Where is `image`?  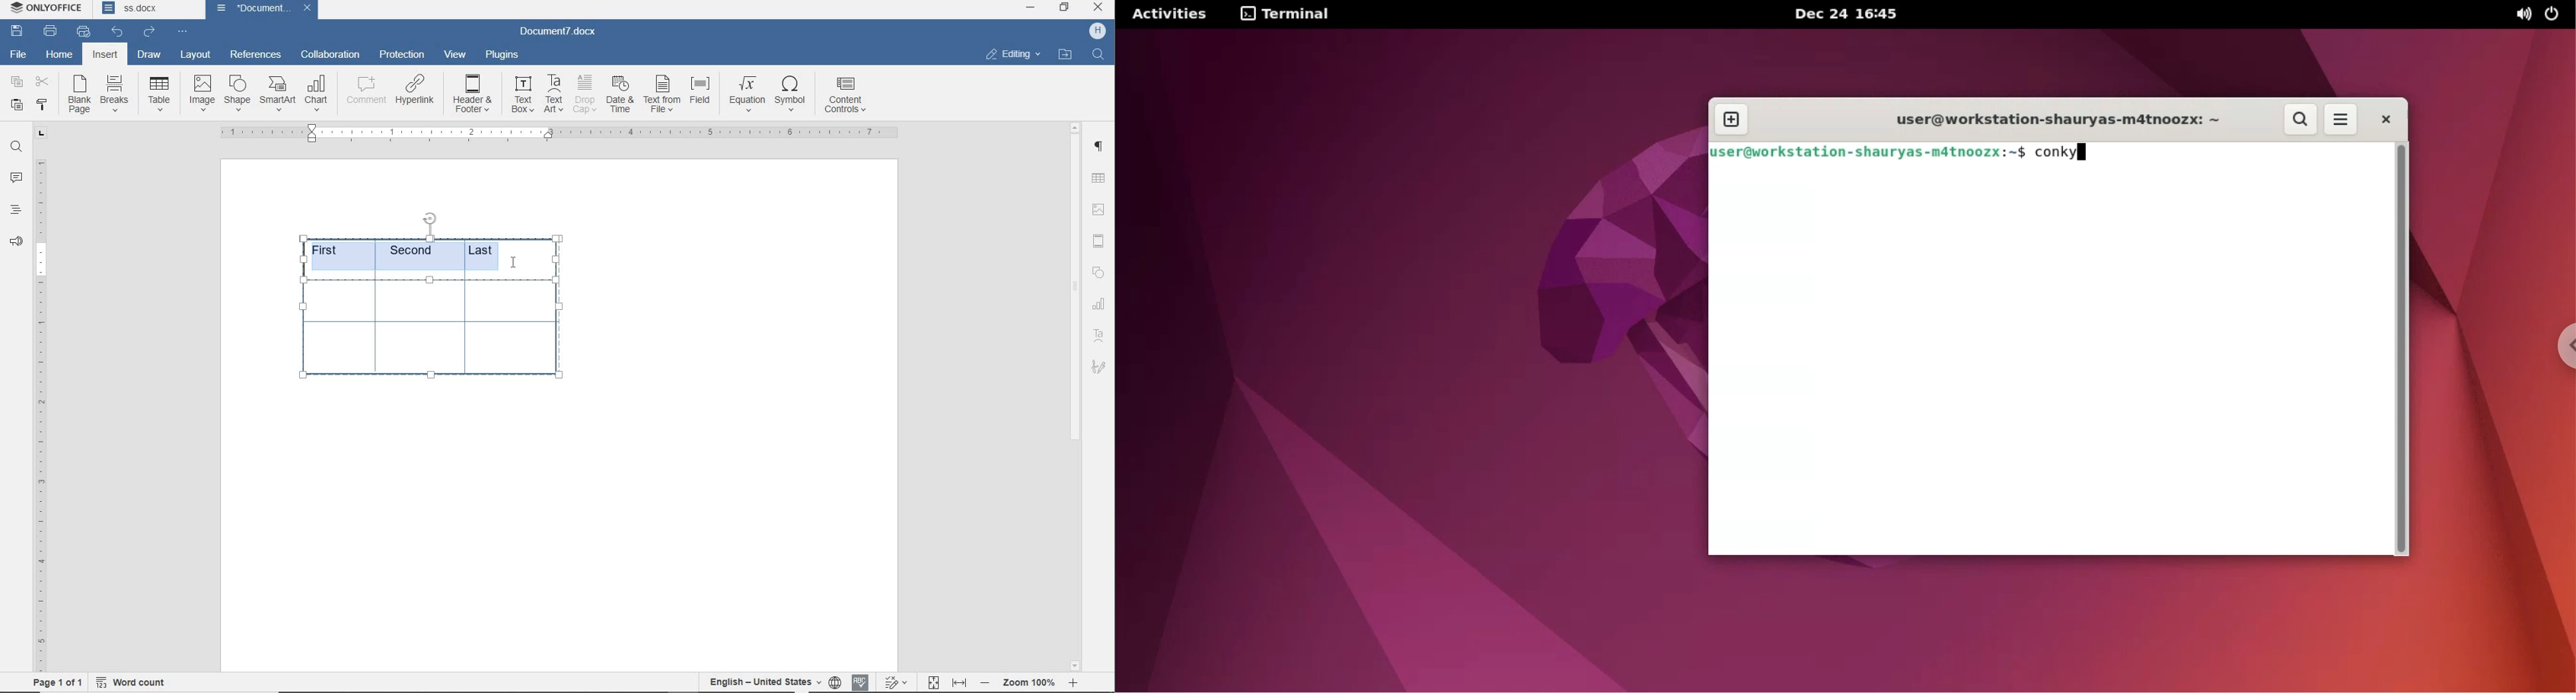 image is located at coordinates (203, 94).